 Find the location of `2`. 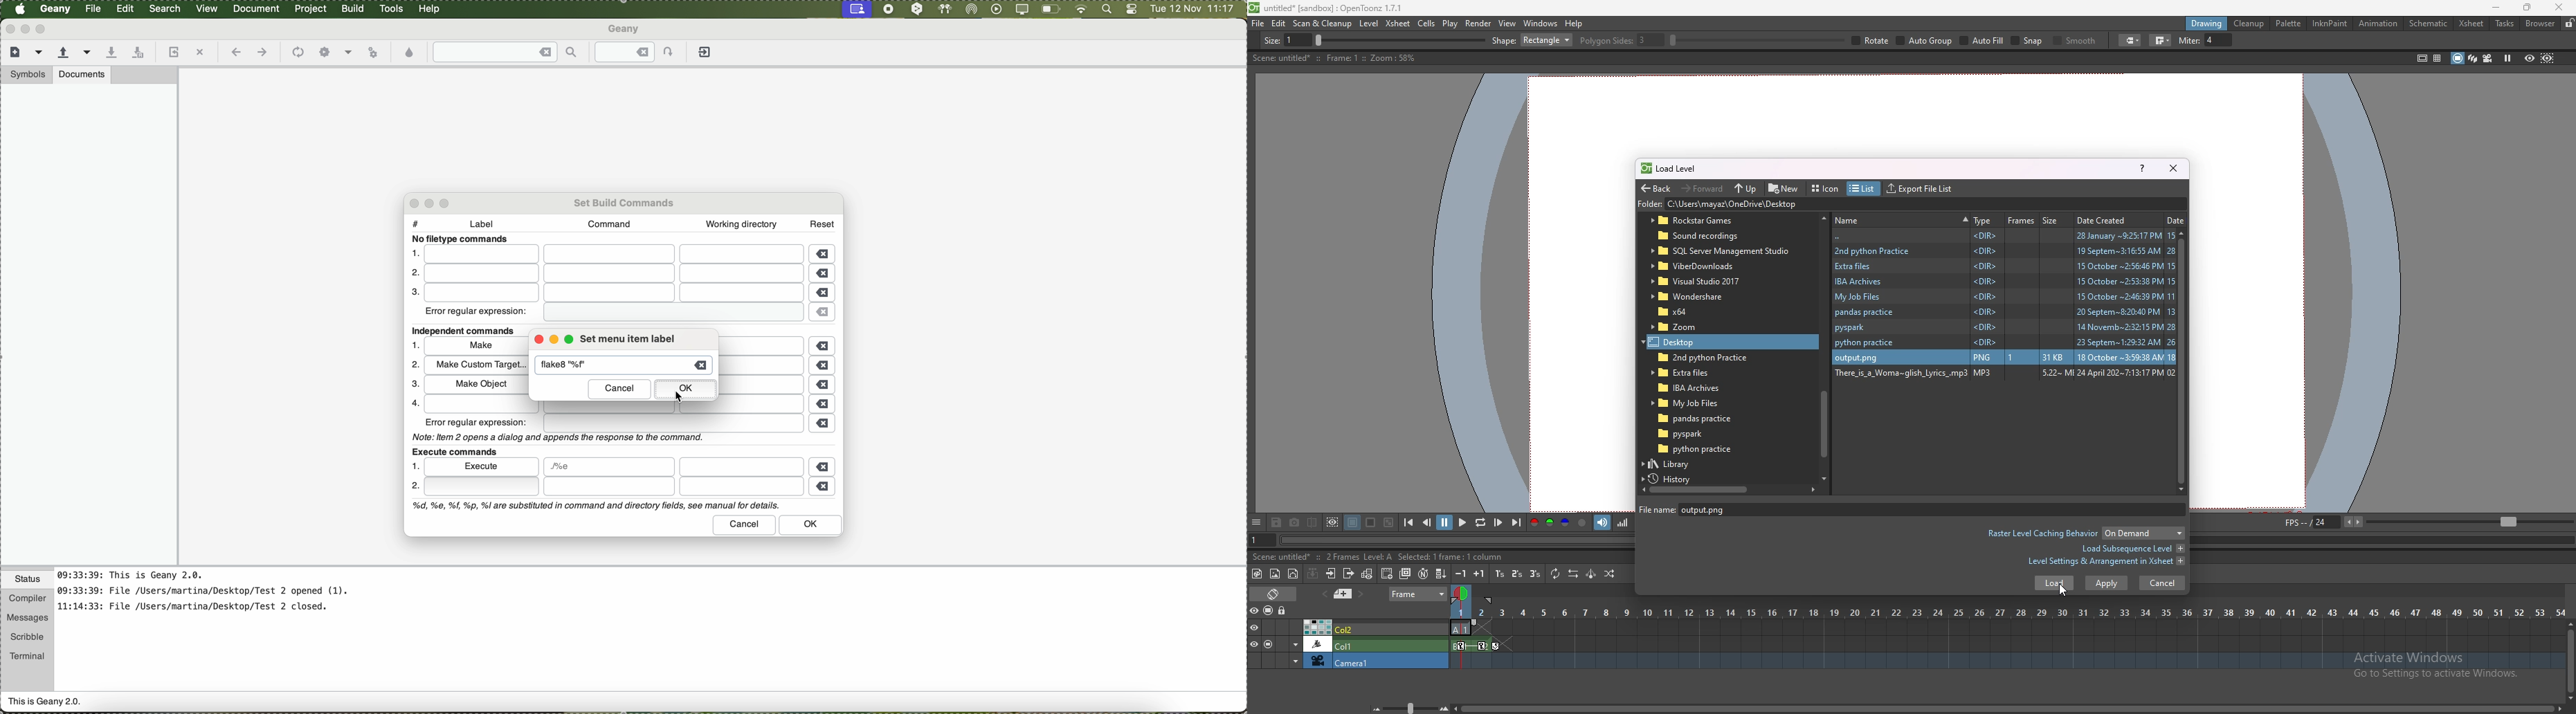

2 is located at coordinates (412, 274).